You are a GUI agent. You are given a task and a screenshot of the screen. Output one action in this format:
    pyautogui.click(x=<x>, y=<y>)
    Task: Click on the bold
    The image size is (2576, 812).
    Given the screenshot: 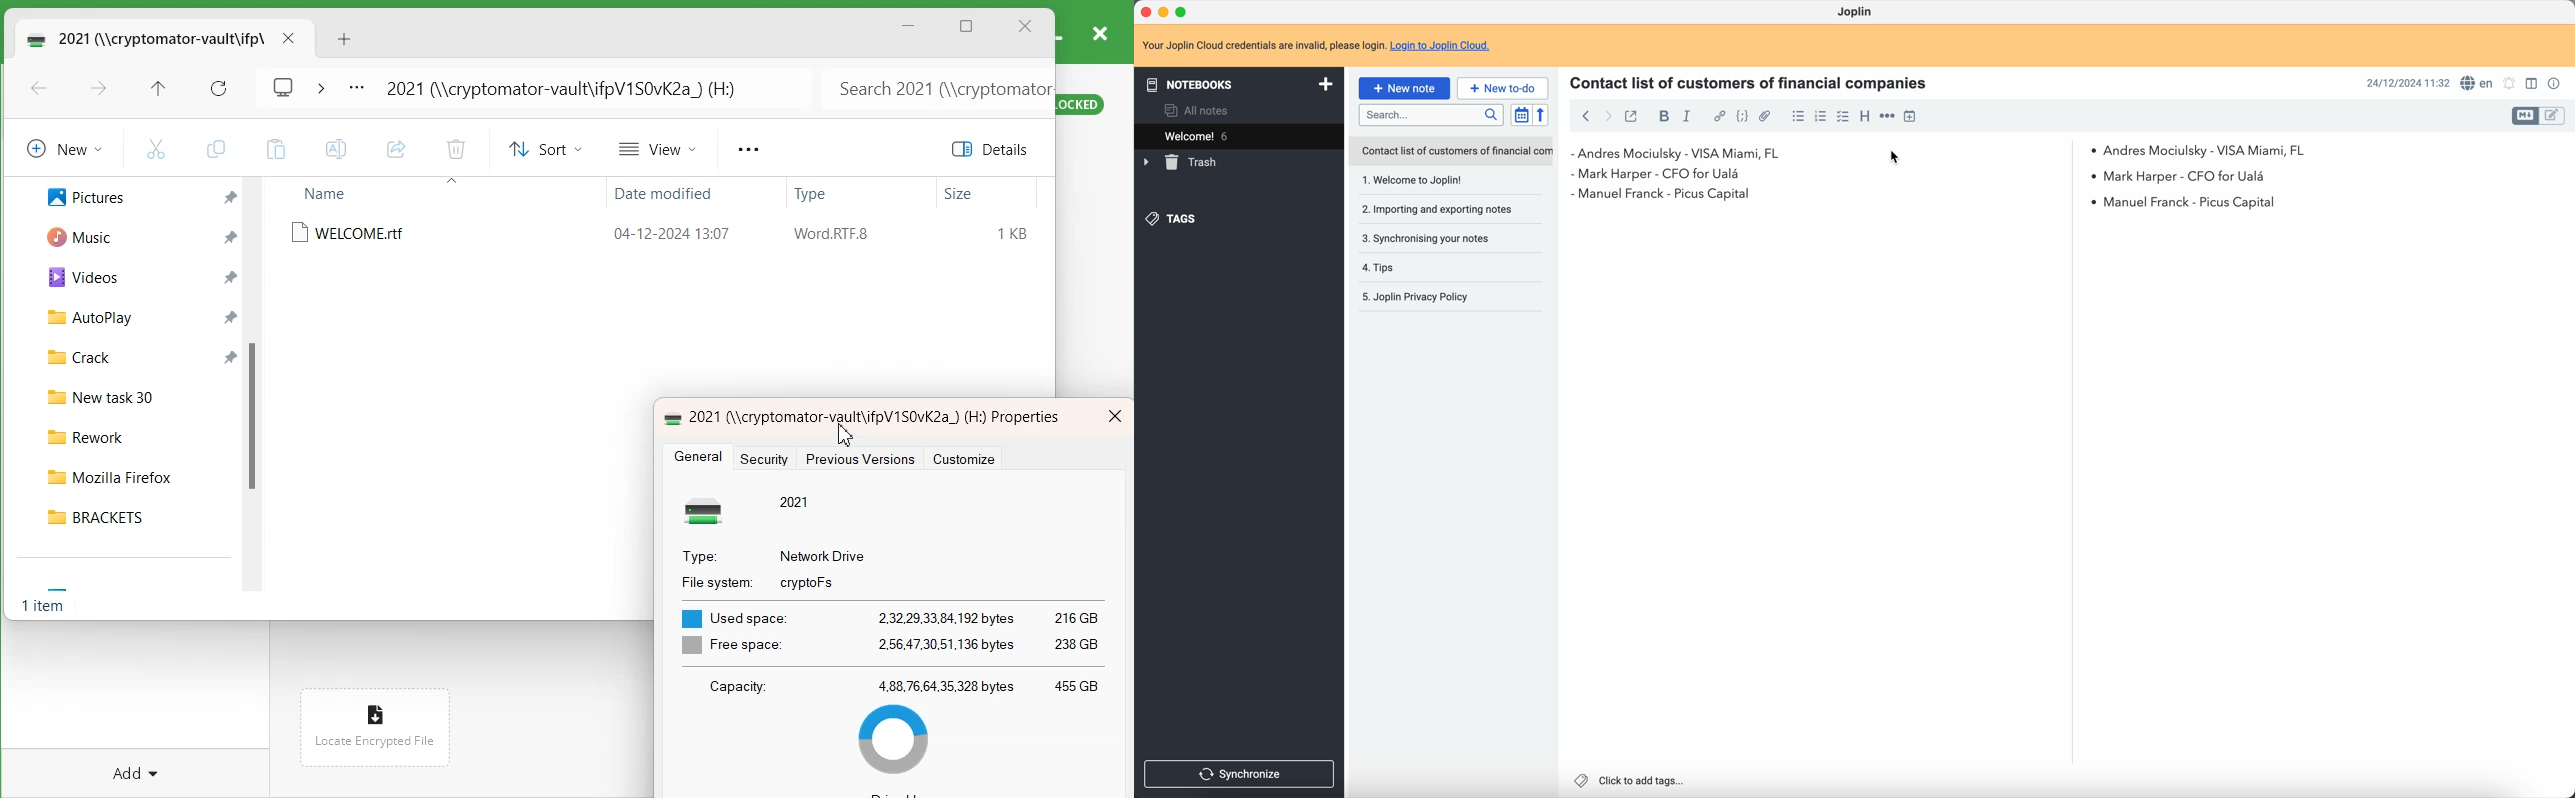 What is the action you would take?
    pyautogui.click(x=1663, y=116)
    